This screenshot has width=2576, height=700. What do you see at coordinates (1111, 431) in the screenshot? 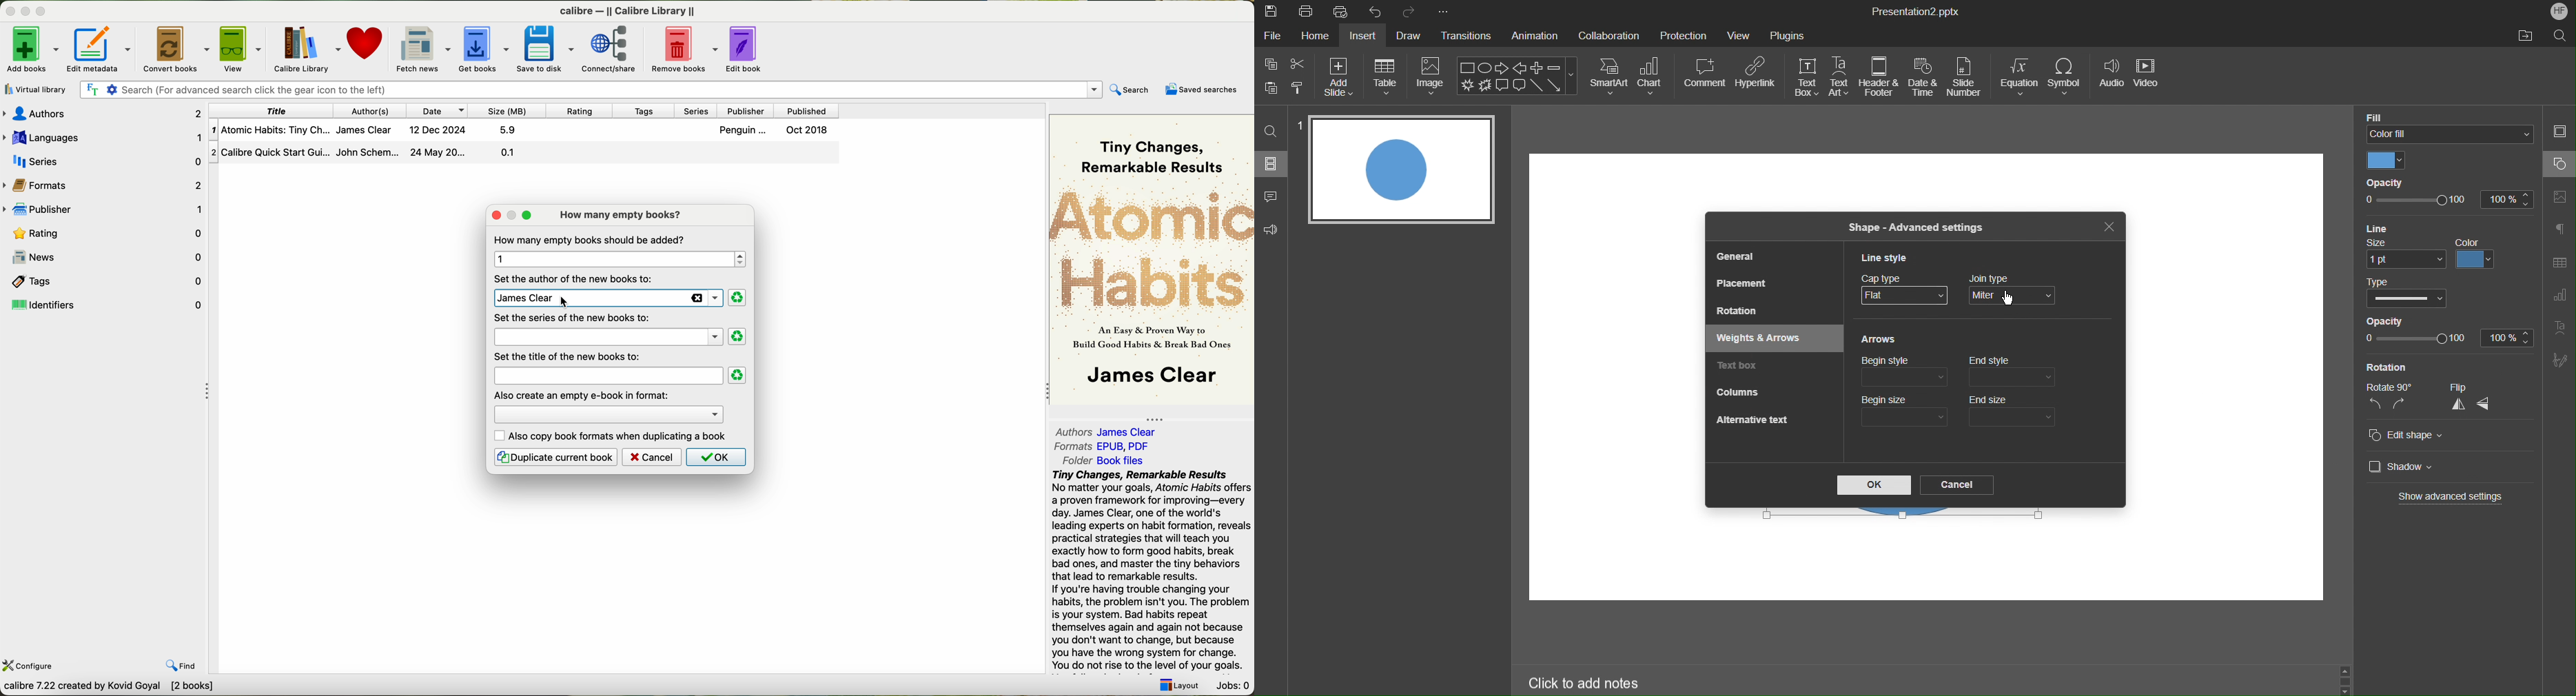
I see `authors` at bounding box center [1111, 431].